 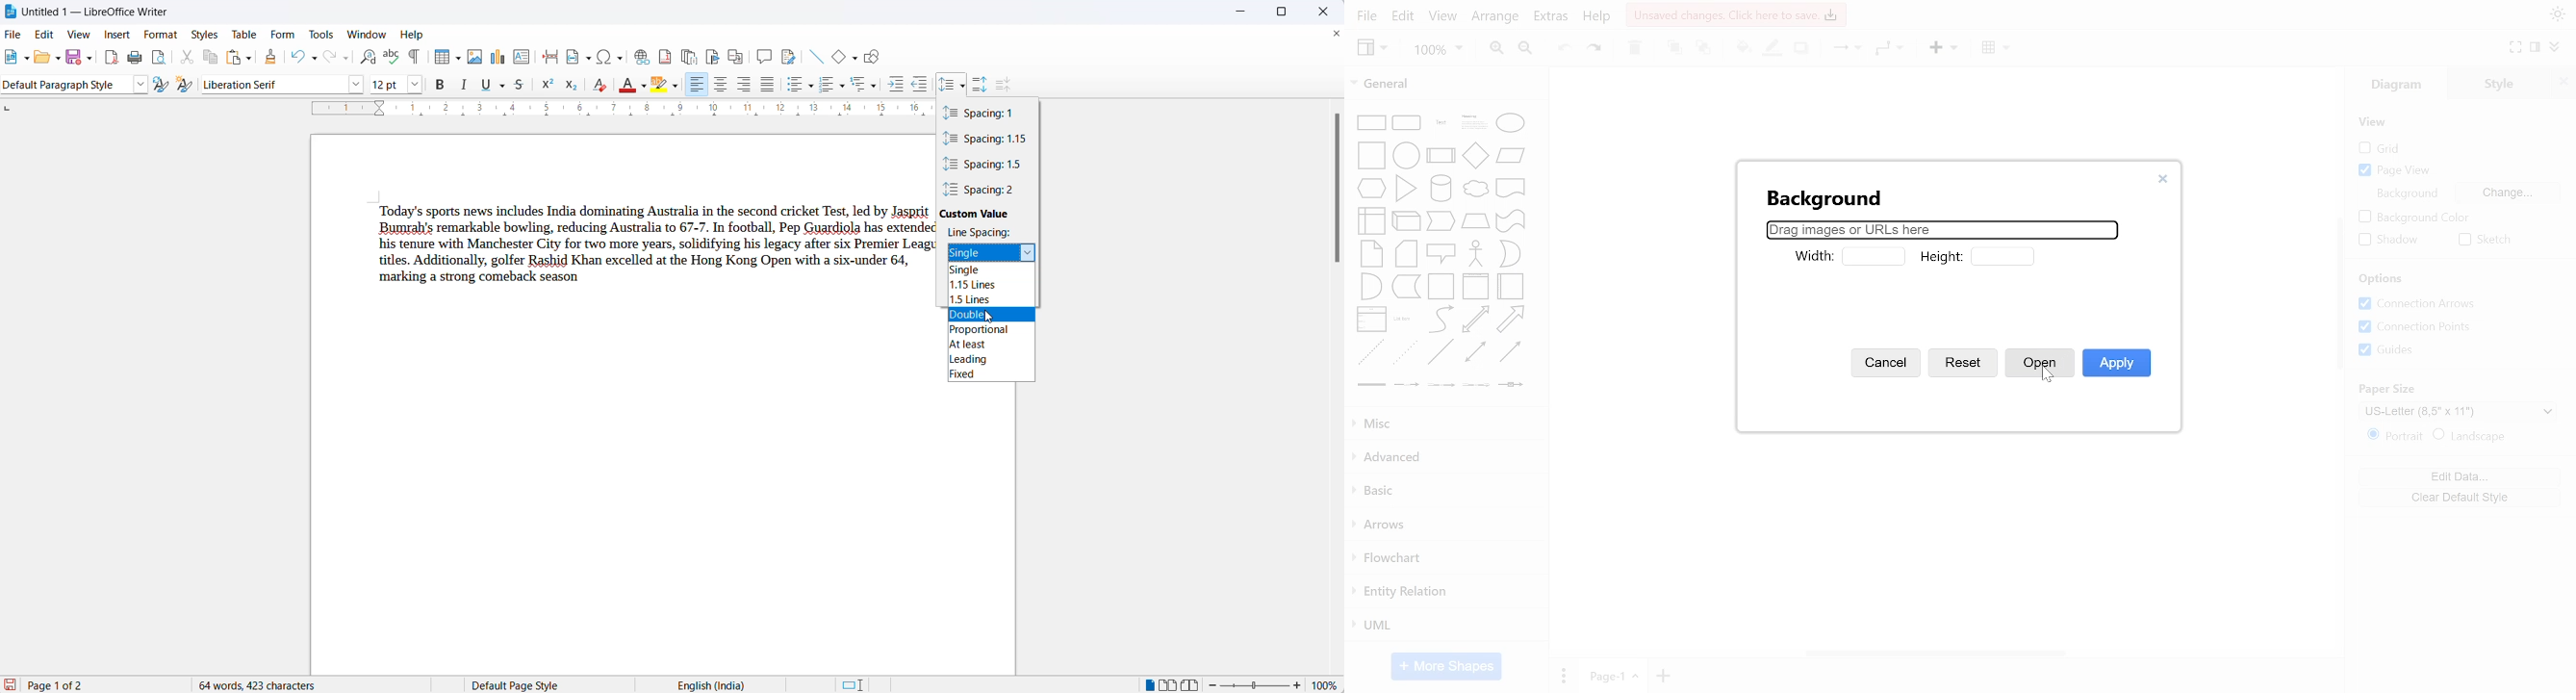 I want to click on liberation serif, so click(x=285, y=83).